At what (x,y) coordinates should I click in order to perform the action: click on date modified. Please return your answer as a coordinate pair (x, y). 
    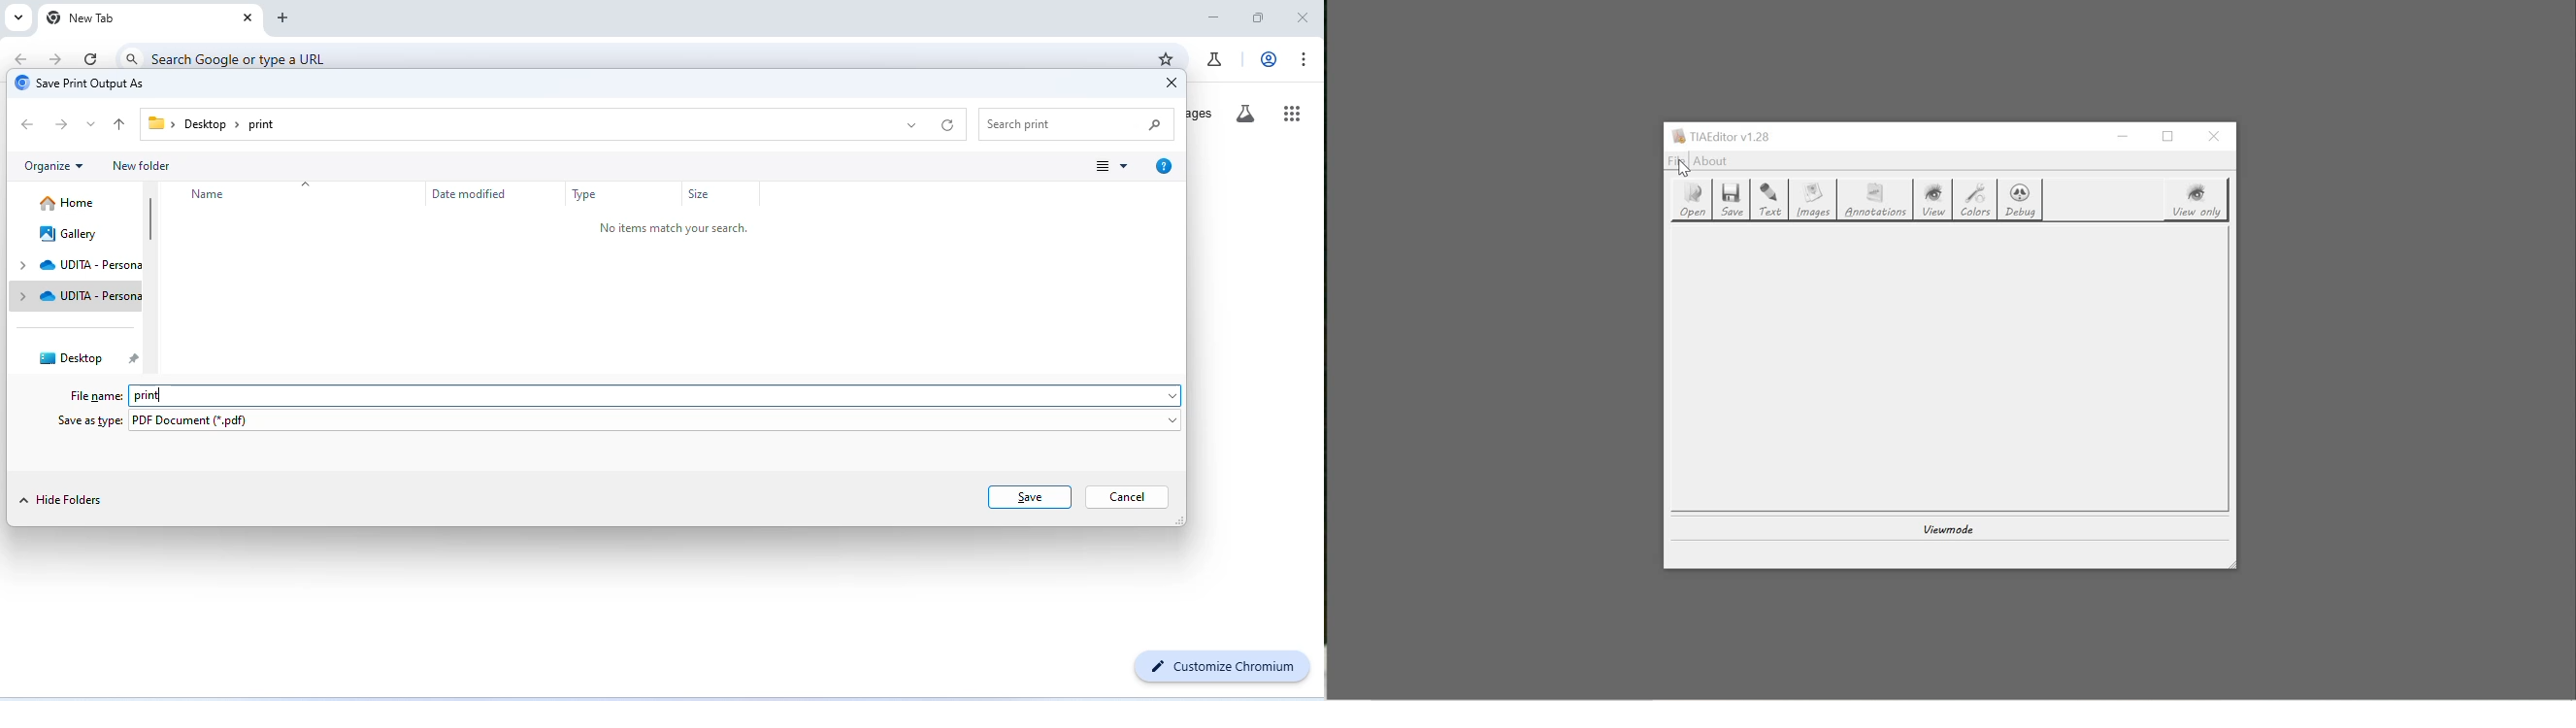
    Looking at the image, I should click on (462, 193).